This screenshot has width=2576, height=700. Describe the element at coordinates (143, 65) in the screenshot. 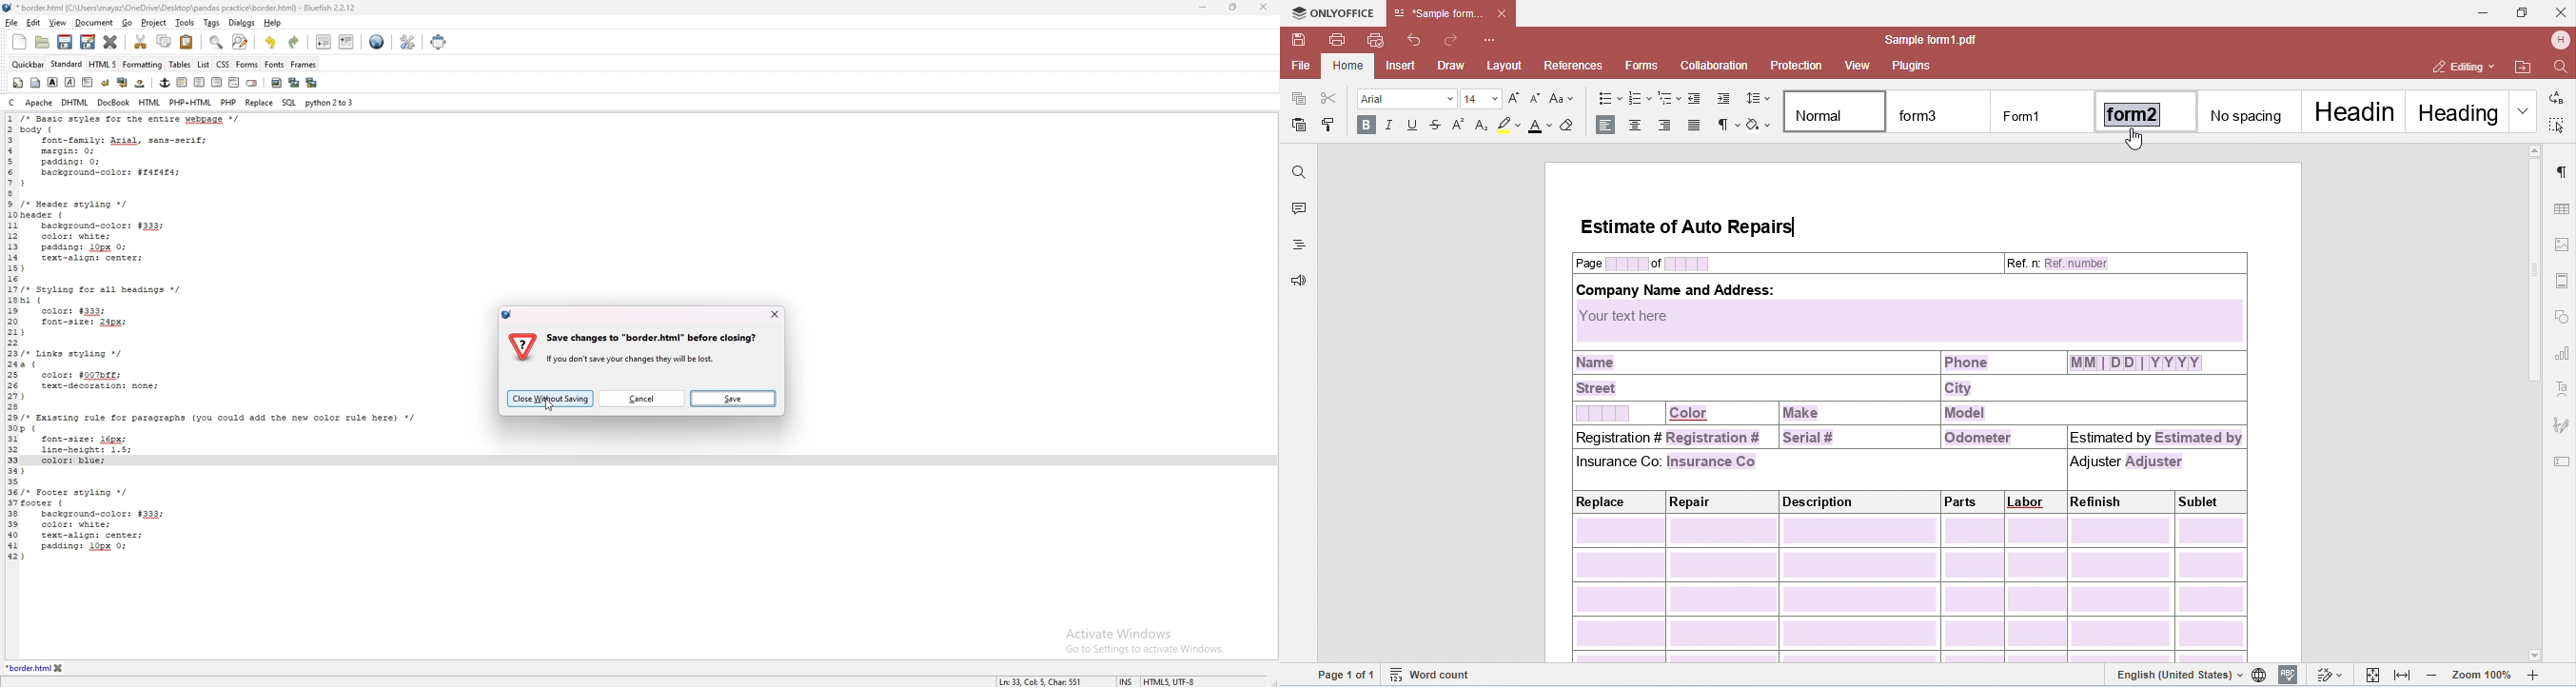

I see `formatting` at that location.